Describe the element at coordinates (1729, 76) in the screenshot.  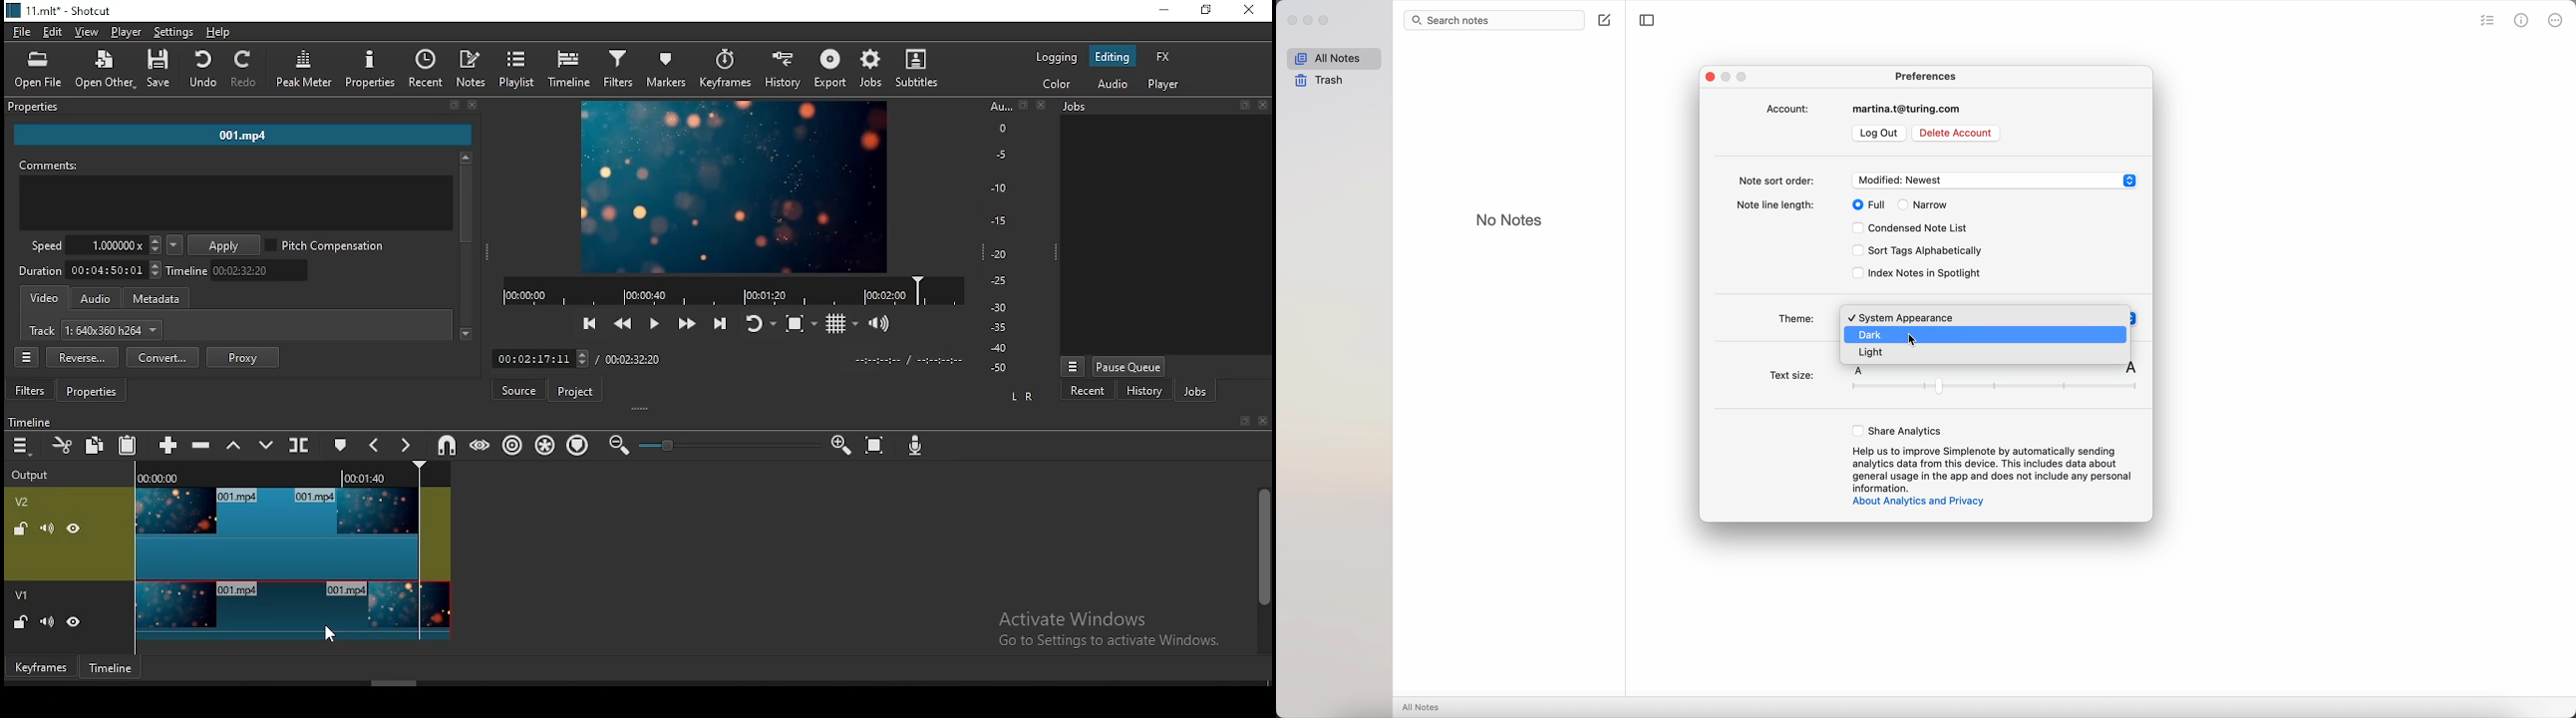
I see `minimize Simplenote` at that location.